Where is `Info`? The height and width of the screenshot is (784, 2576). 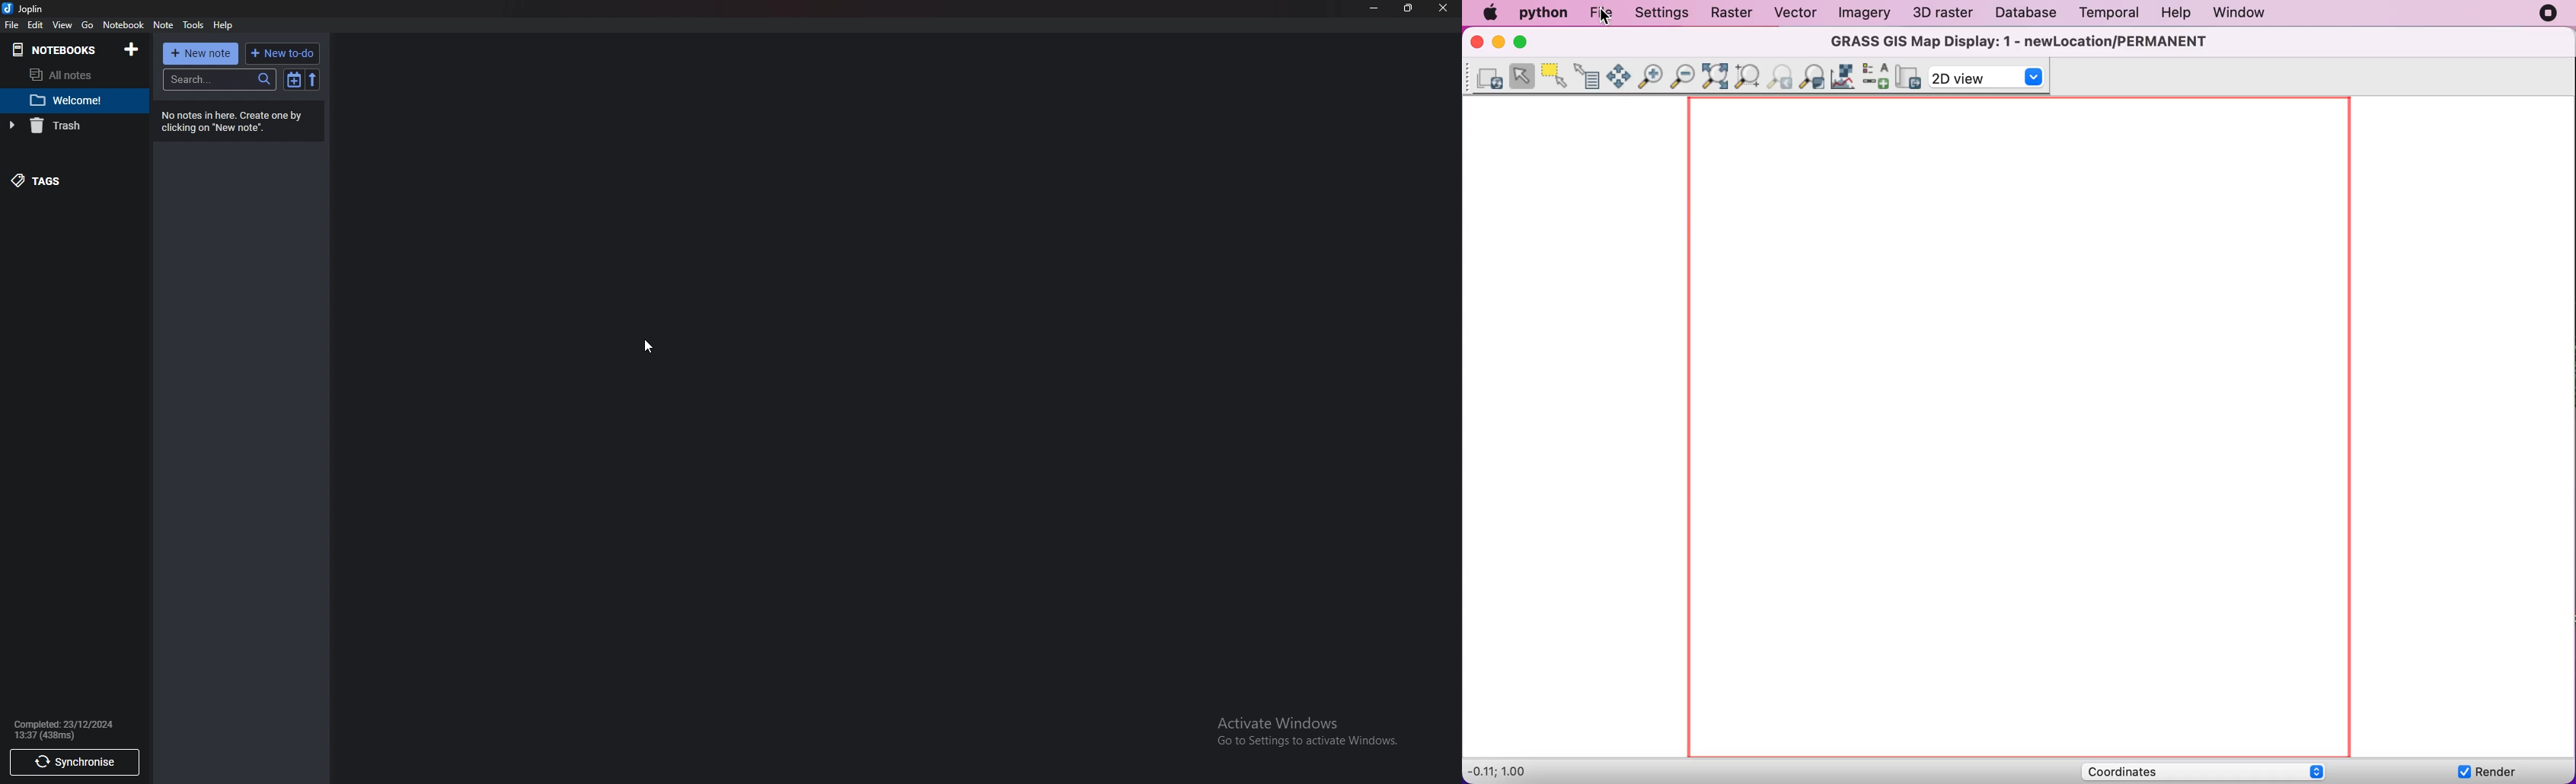
Info is located at coordinates (69, 729).